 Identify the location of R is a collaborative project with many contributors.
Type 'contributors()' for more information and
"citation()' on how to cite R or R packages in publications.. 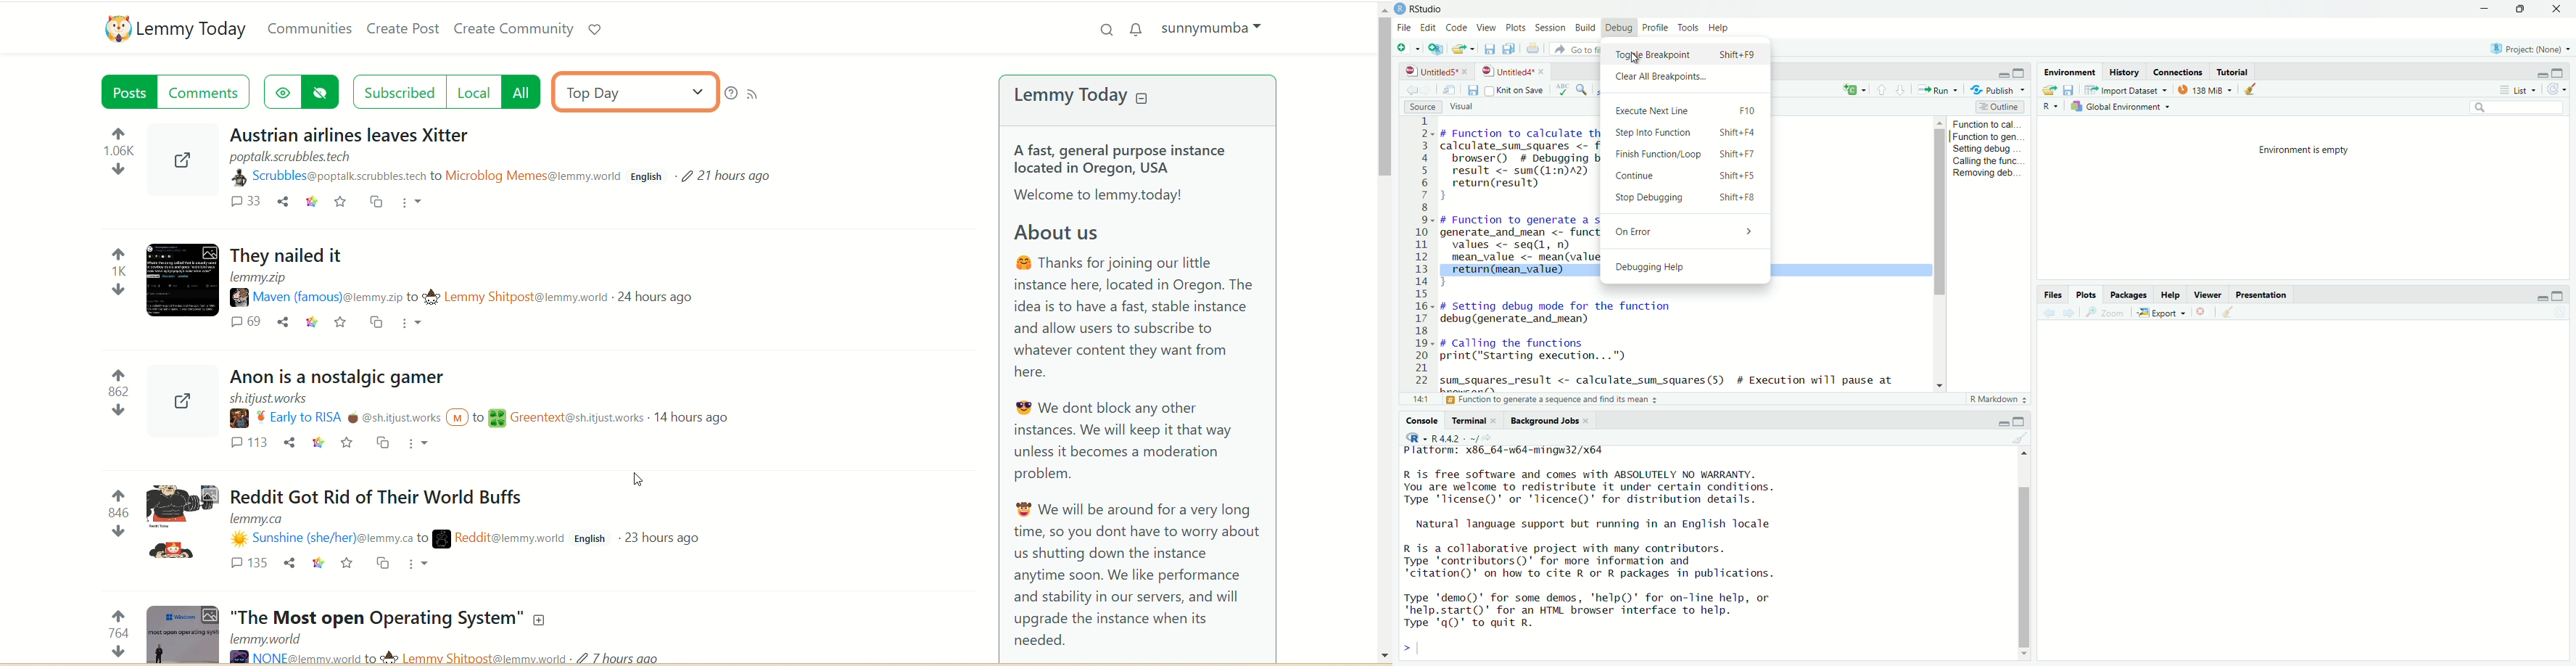
(1599, 559).